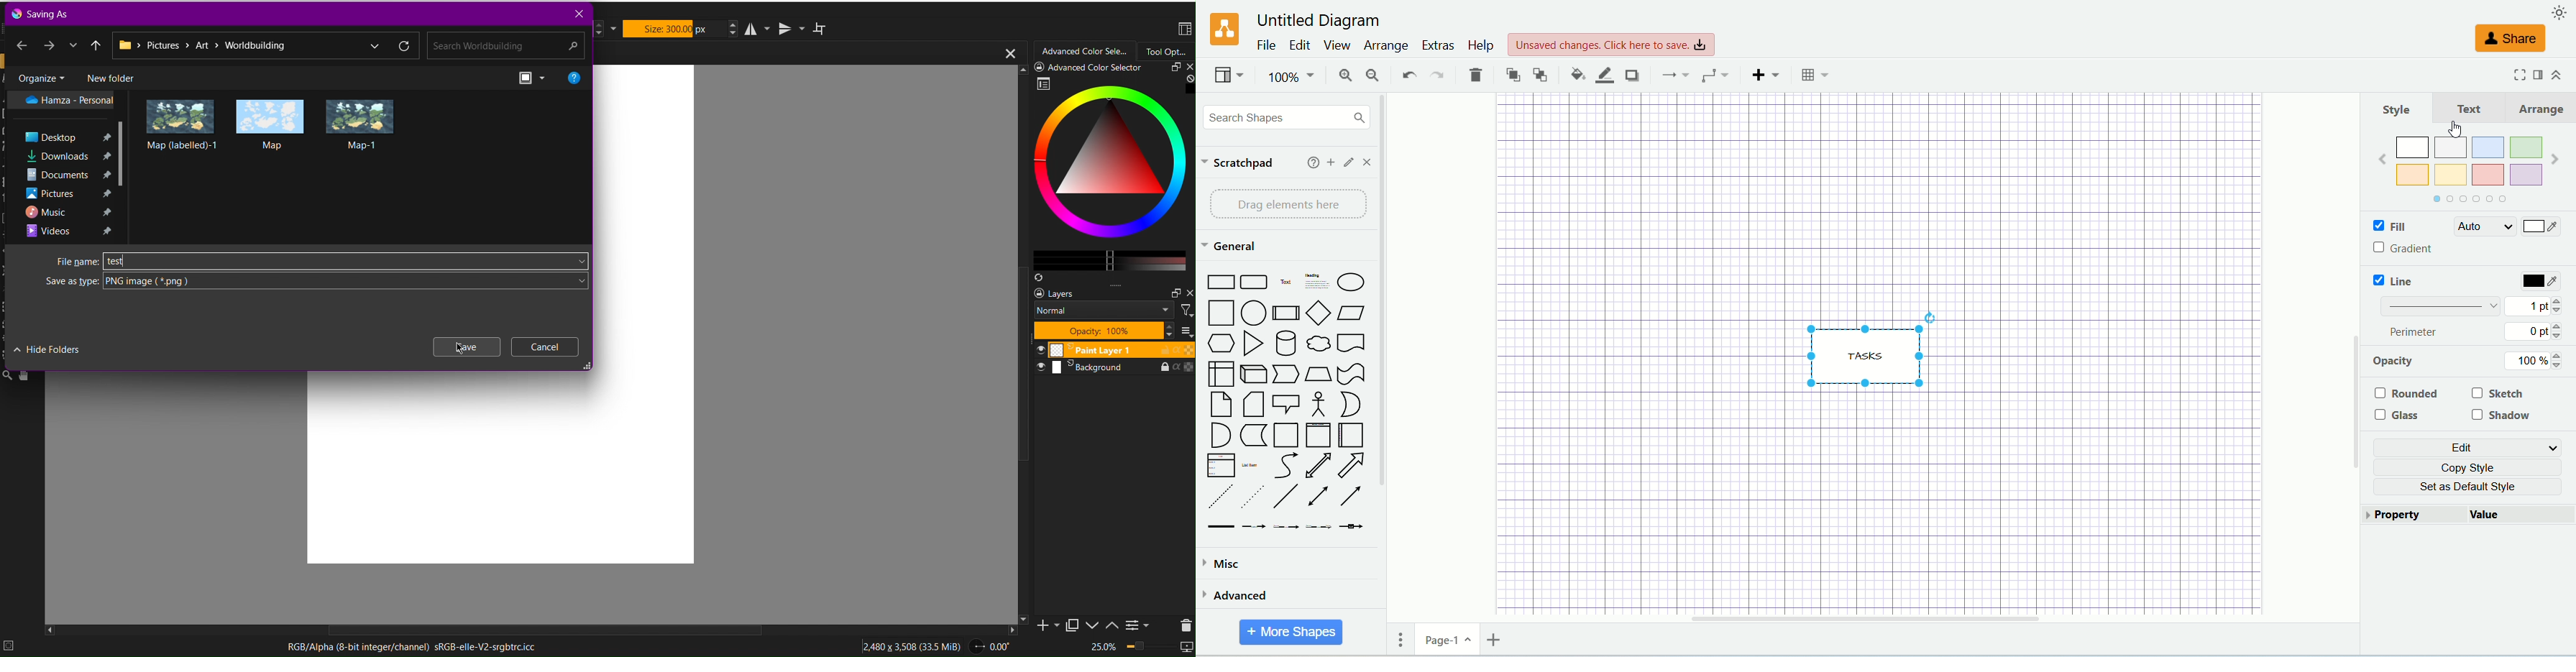 The image size is (2576, 672). What do you see at coordinates (1351, 375) in the screenshot?
I see `Tape` at bounding box center [1351, 375].